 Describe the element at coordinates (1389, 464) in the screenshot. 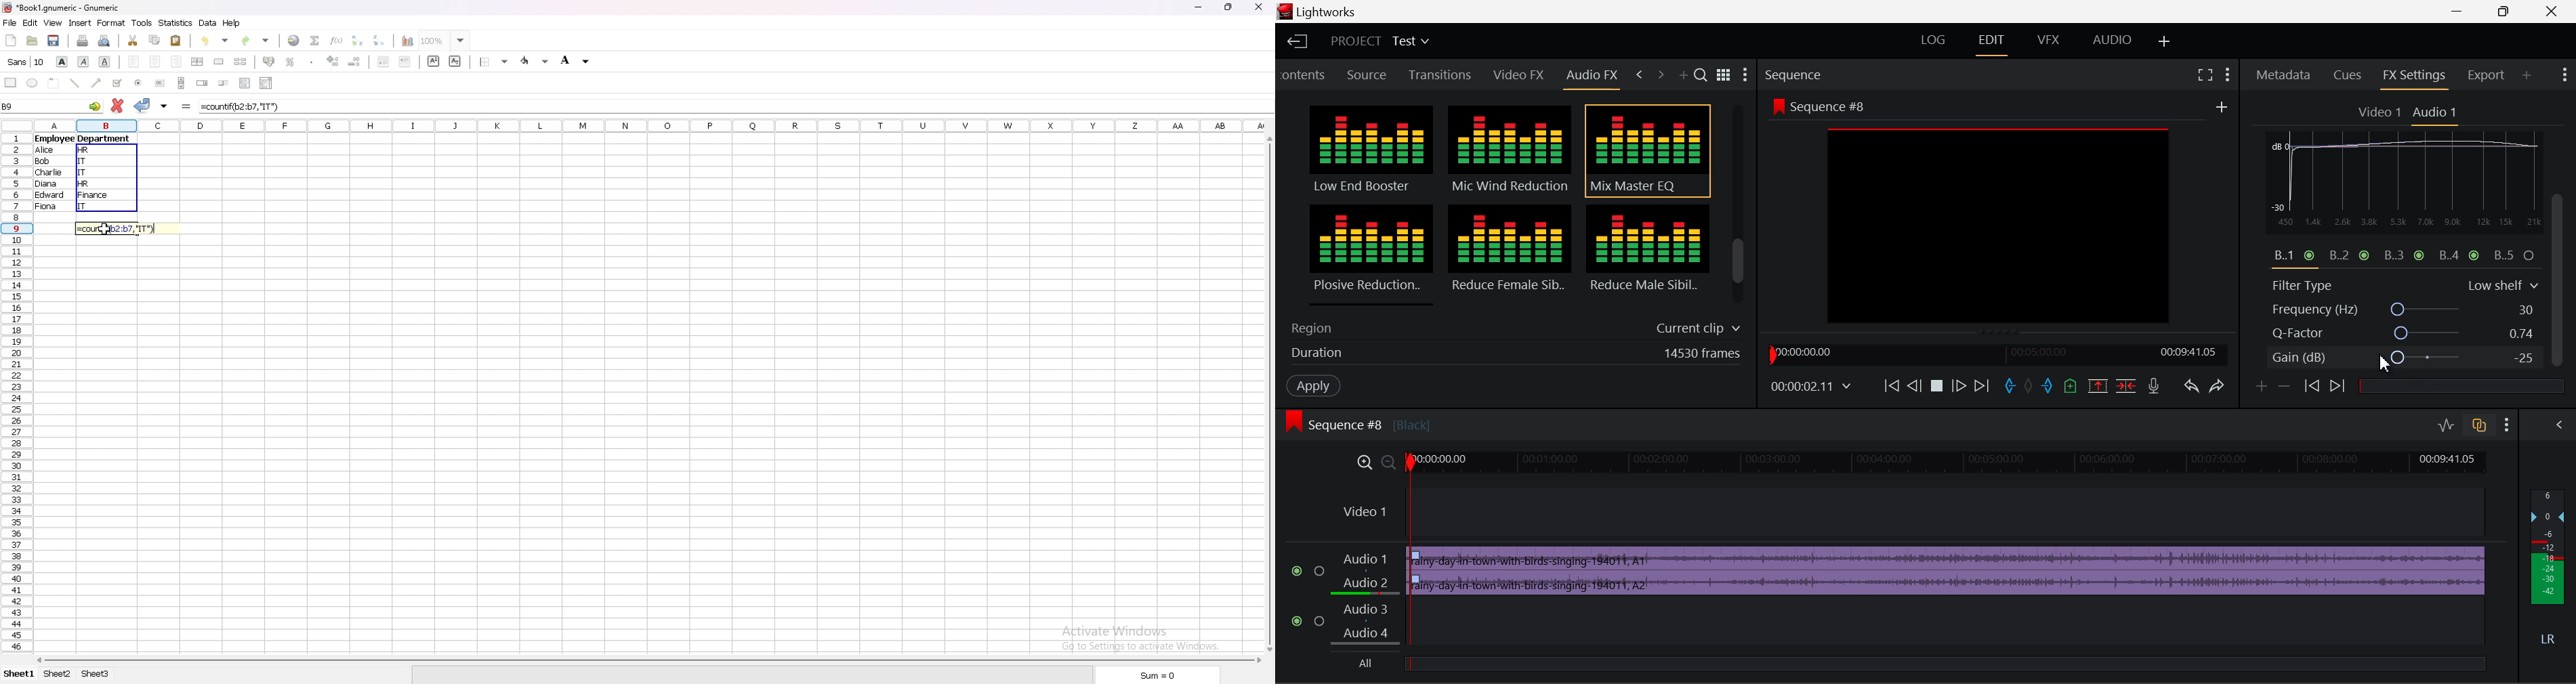

I see `Timeline Zoom Out` at that location.